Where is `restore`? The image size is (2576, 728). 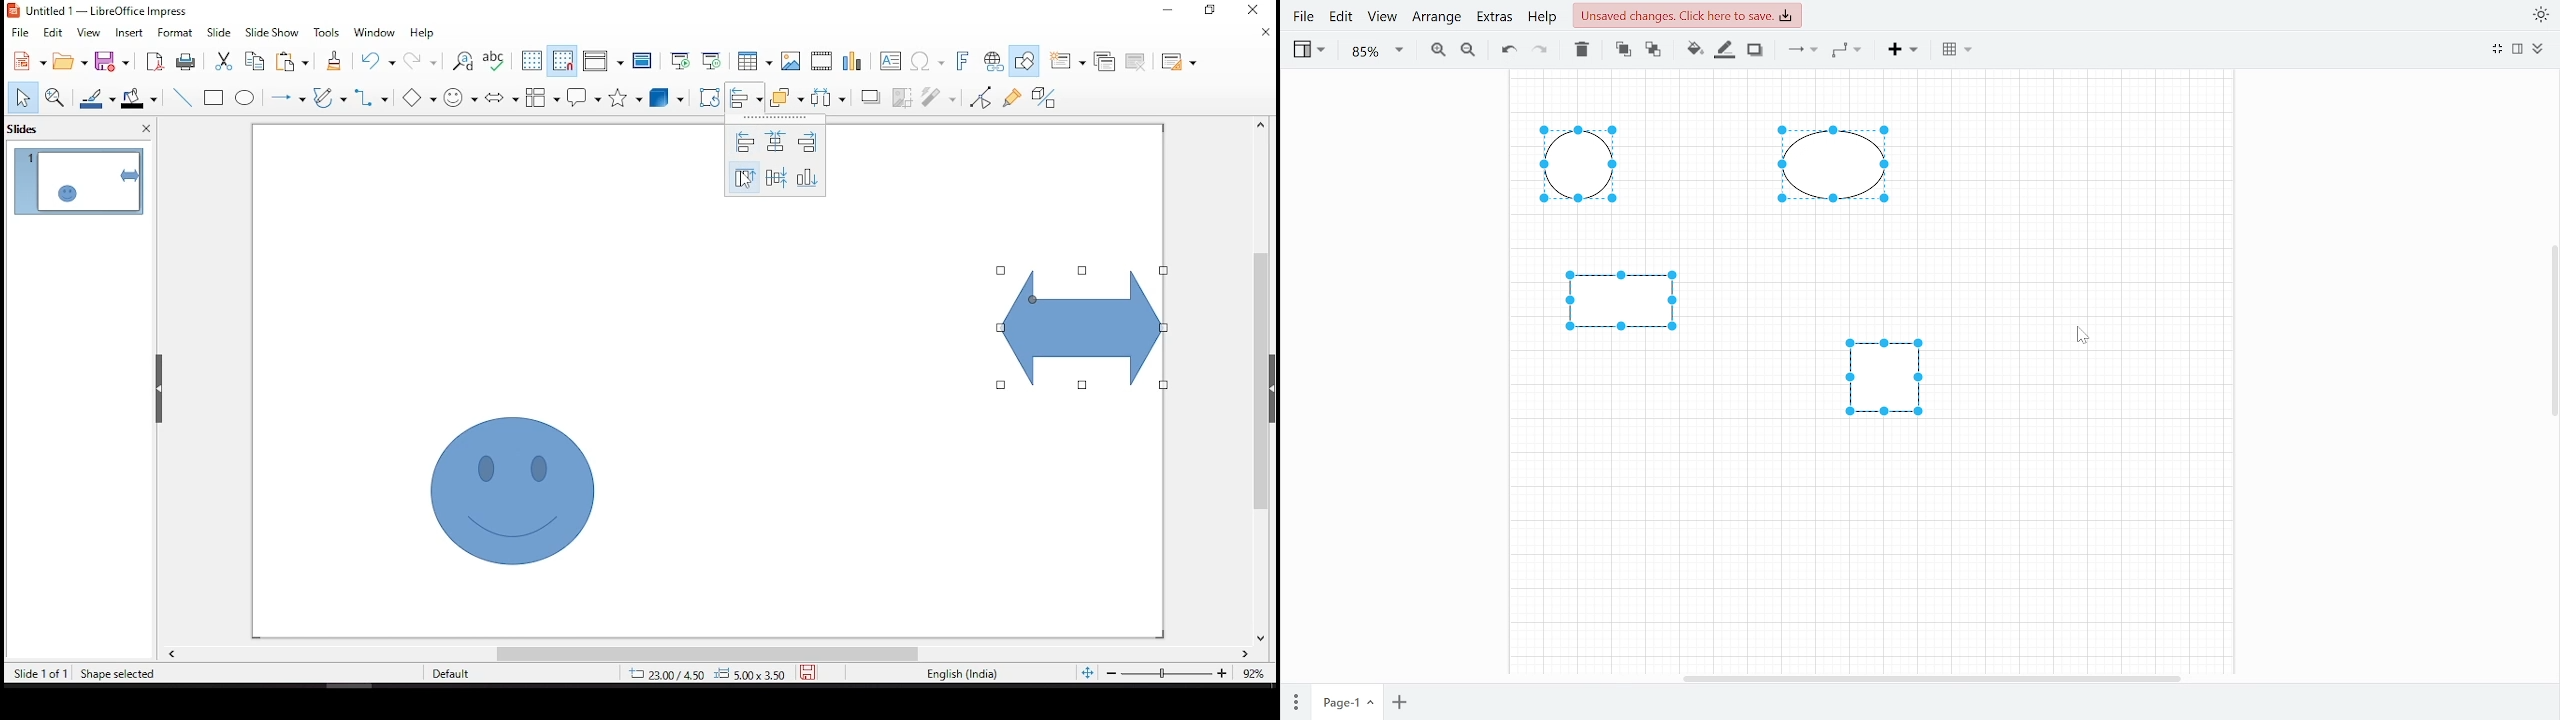
restore is located at coordinates (1215, 14).